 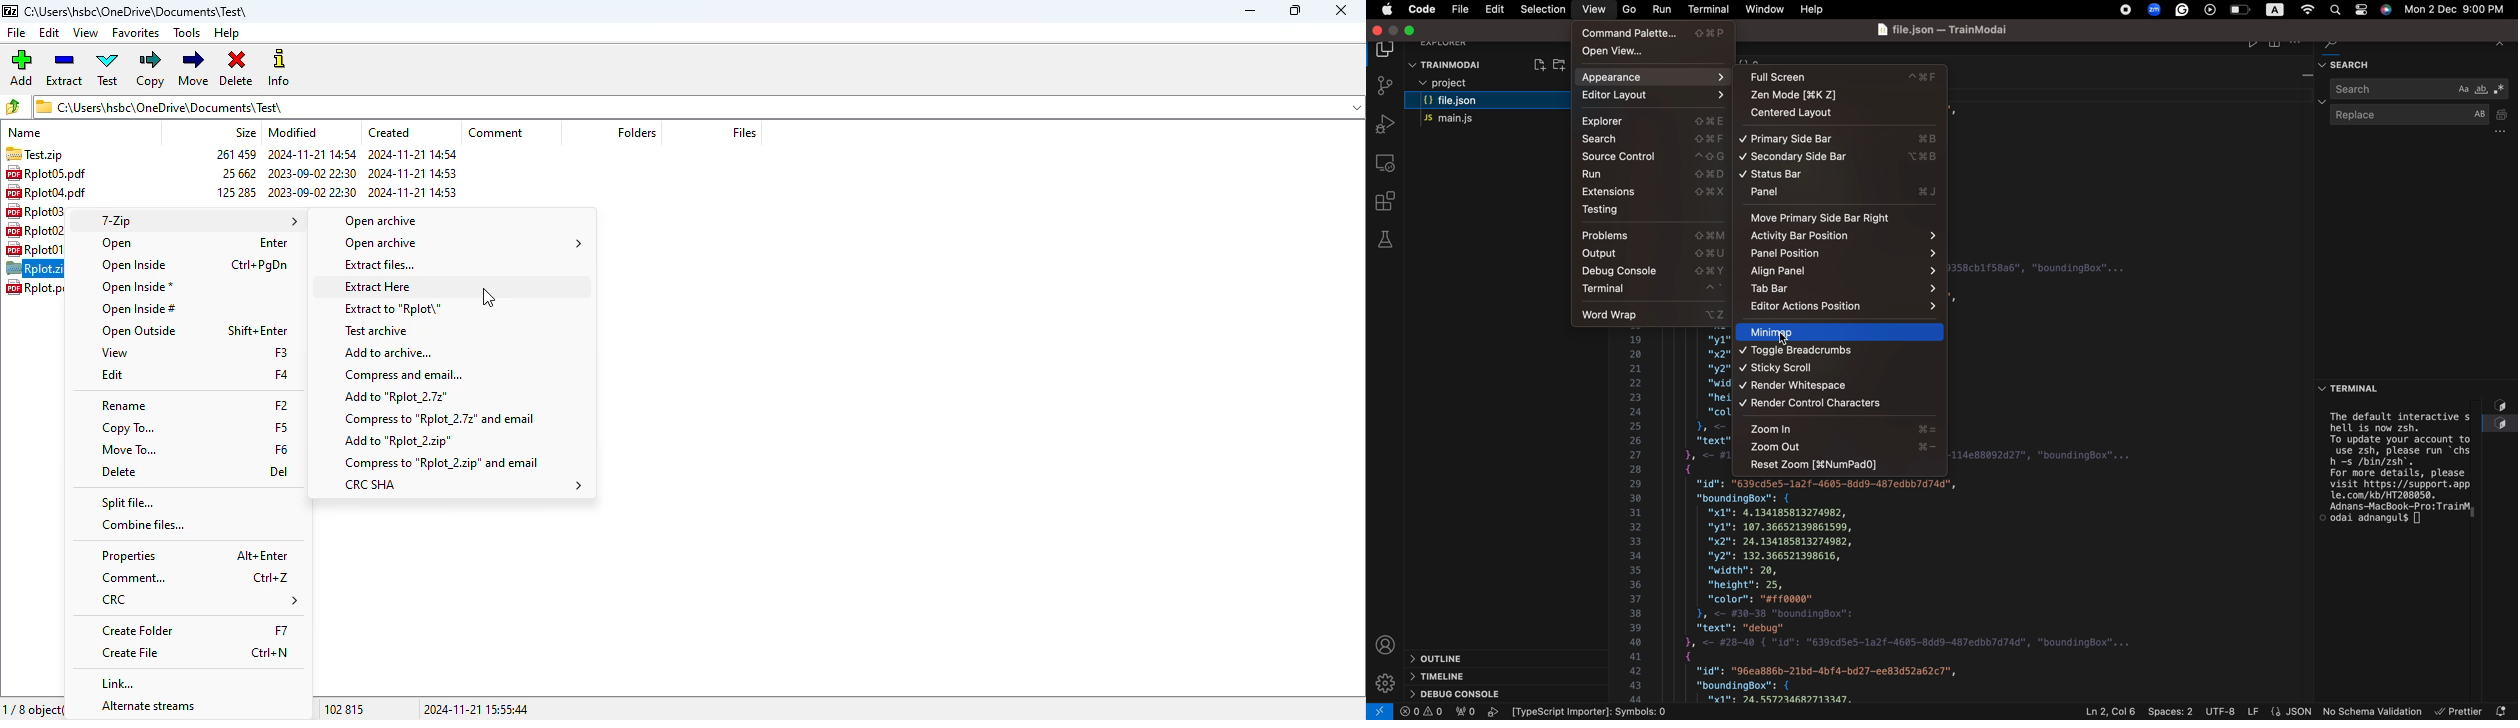 What do you see at coordinates (1659, 8) in the screenshot?
I see `run` at bounding box center [1659, 8].